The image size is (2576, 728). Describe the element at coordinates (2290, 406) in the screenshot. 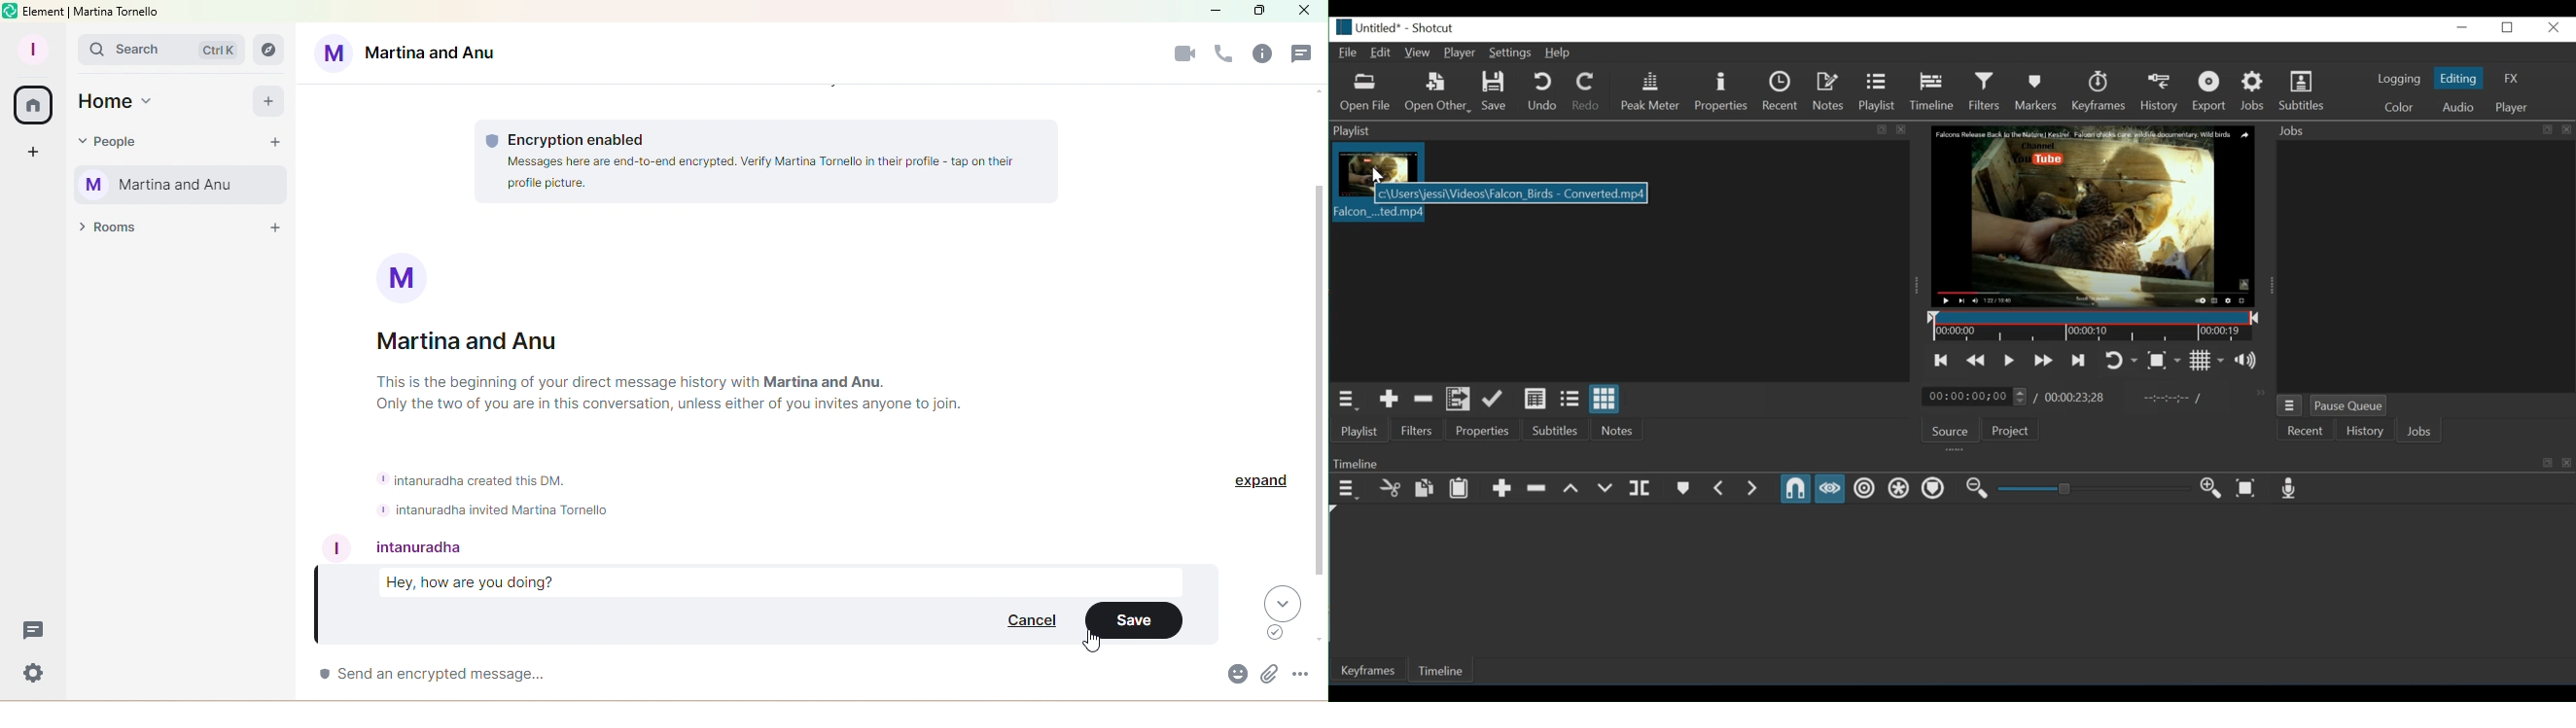

I see `Job menu` at that location.